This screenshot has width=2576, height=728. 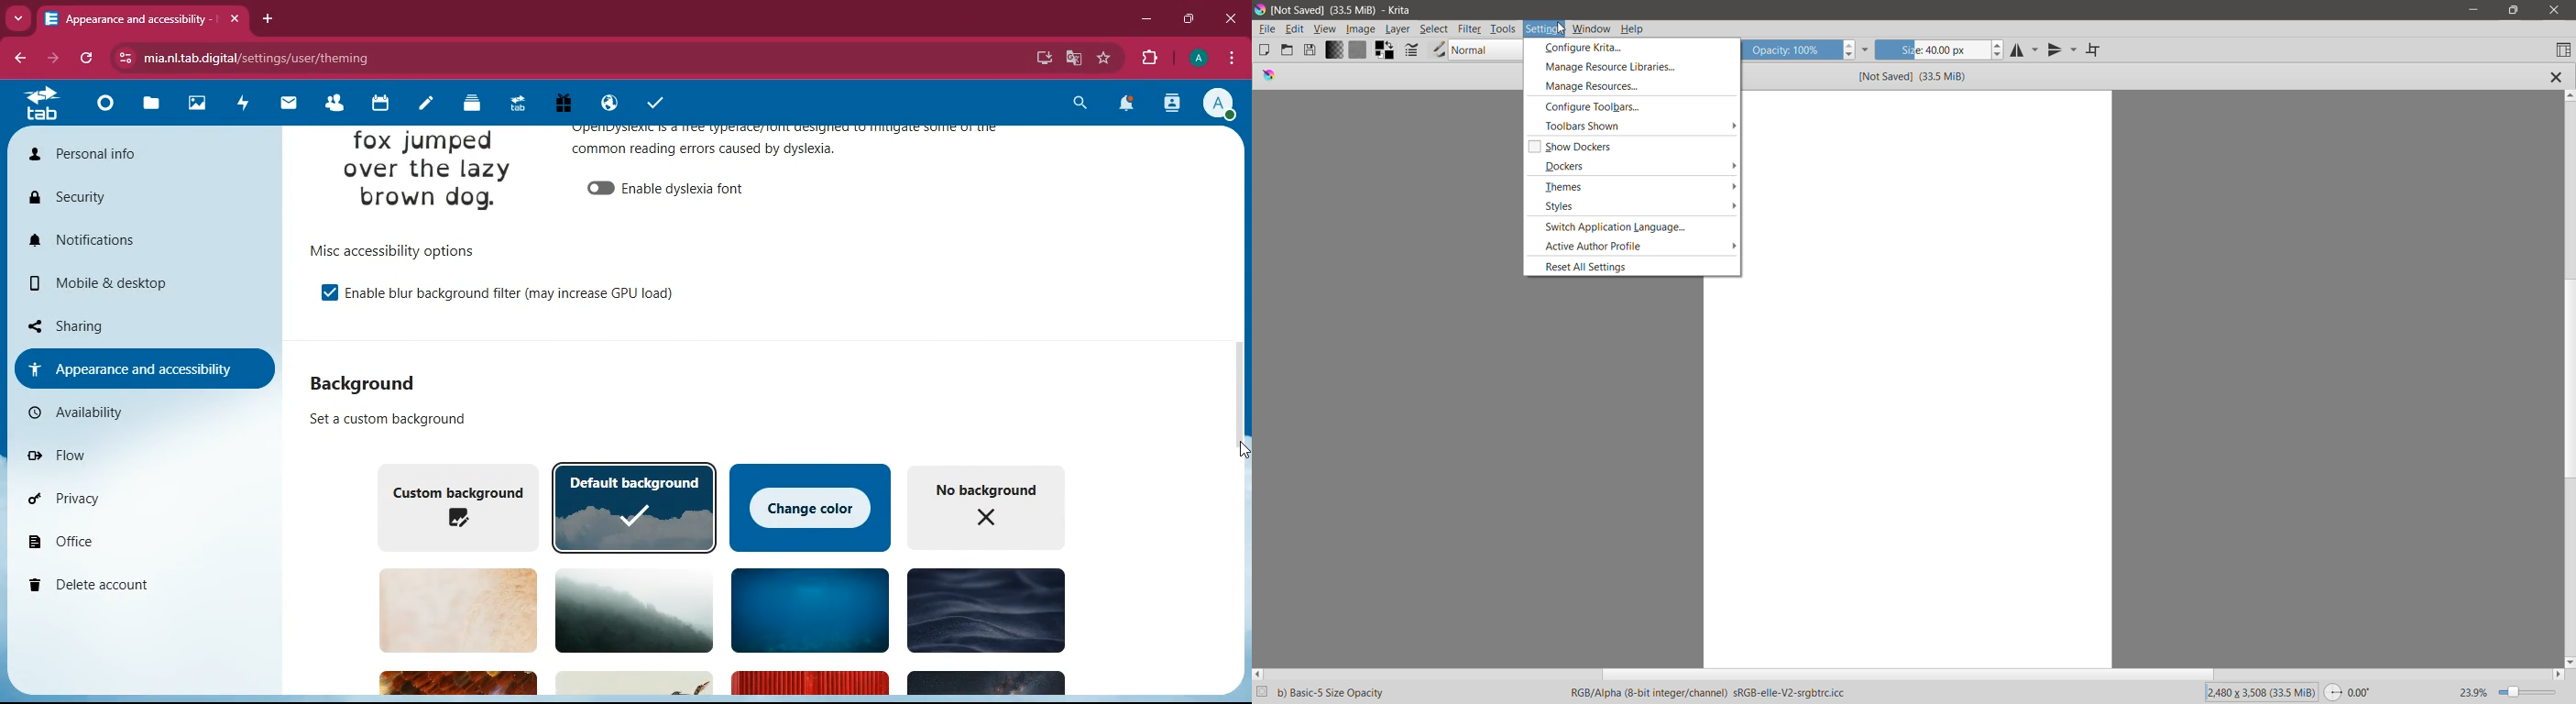 I want to click on minimize, so click(x=1145, y=21).